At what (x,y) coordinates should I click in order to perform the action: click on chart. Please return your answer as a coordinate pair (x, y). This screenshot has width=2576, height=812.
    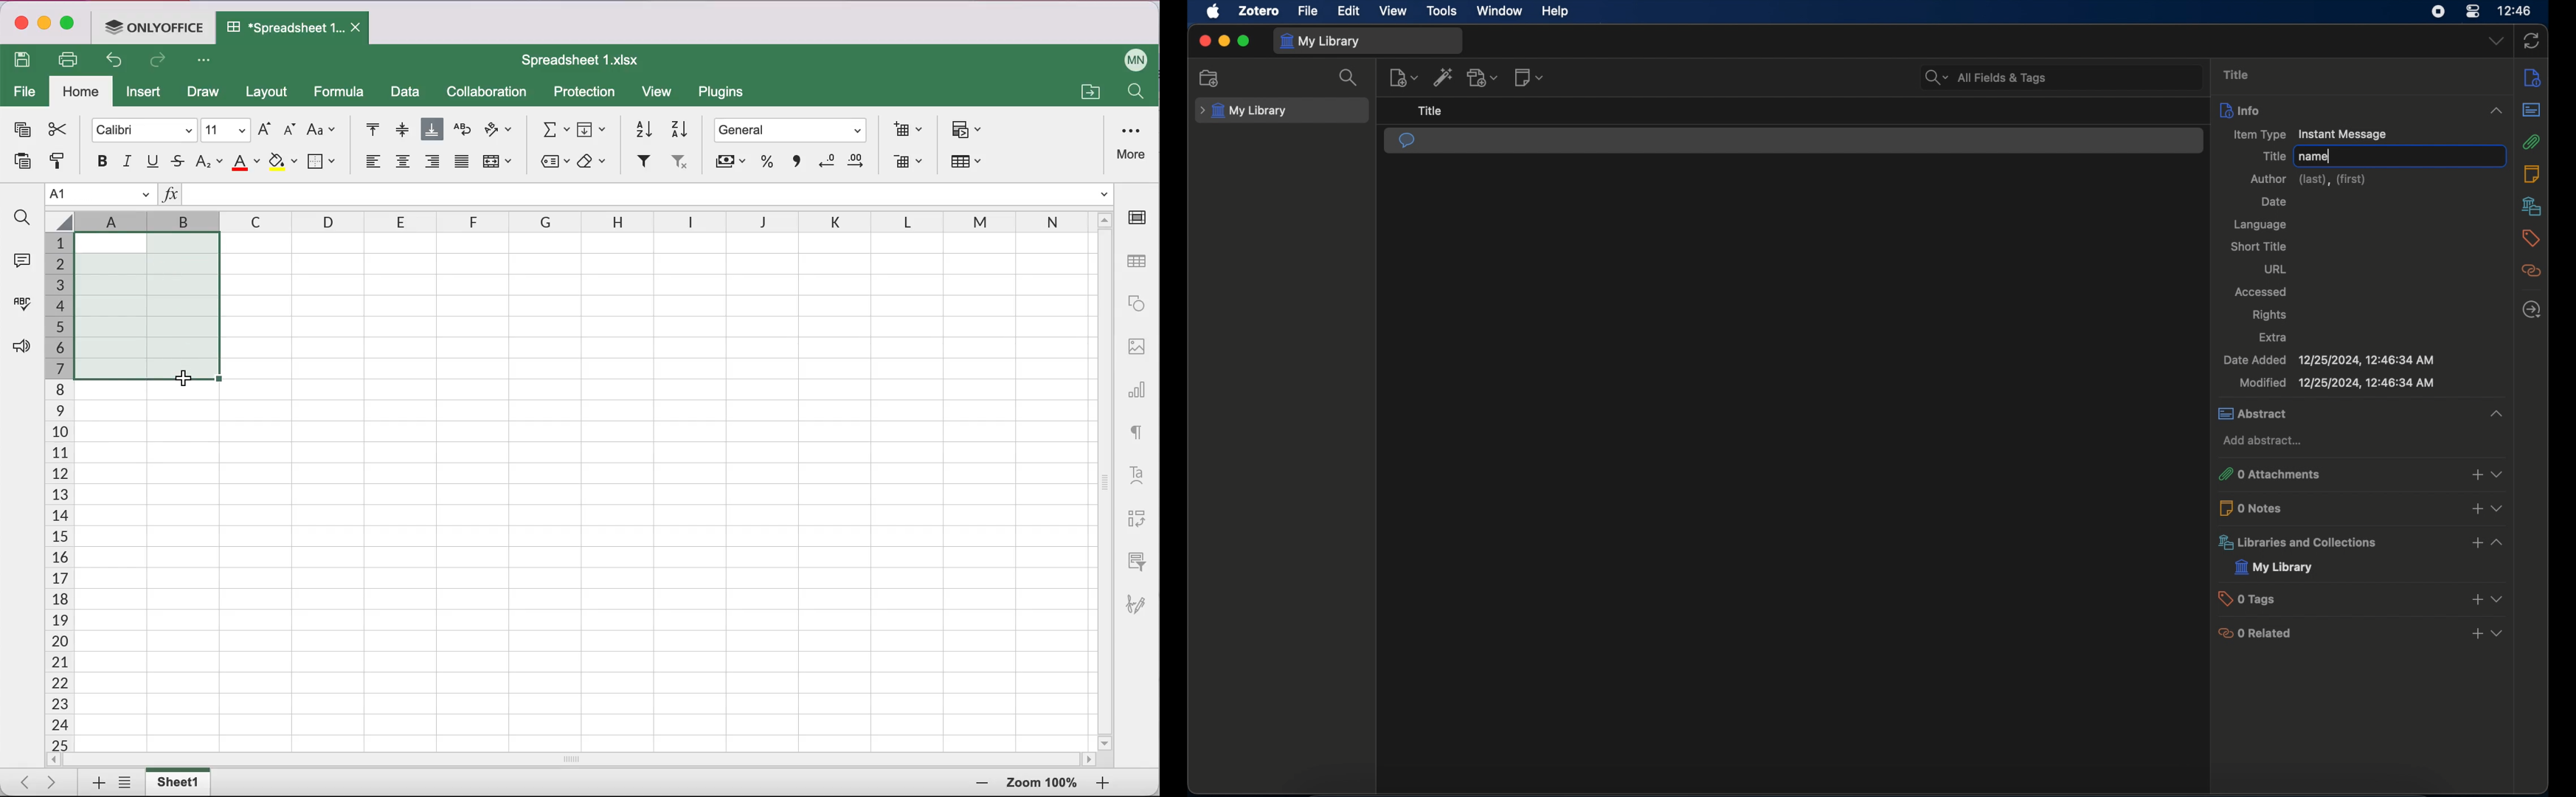
    Looking at the image, I should click on (1138, 385).